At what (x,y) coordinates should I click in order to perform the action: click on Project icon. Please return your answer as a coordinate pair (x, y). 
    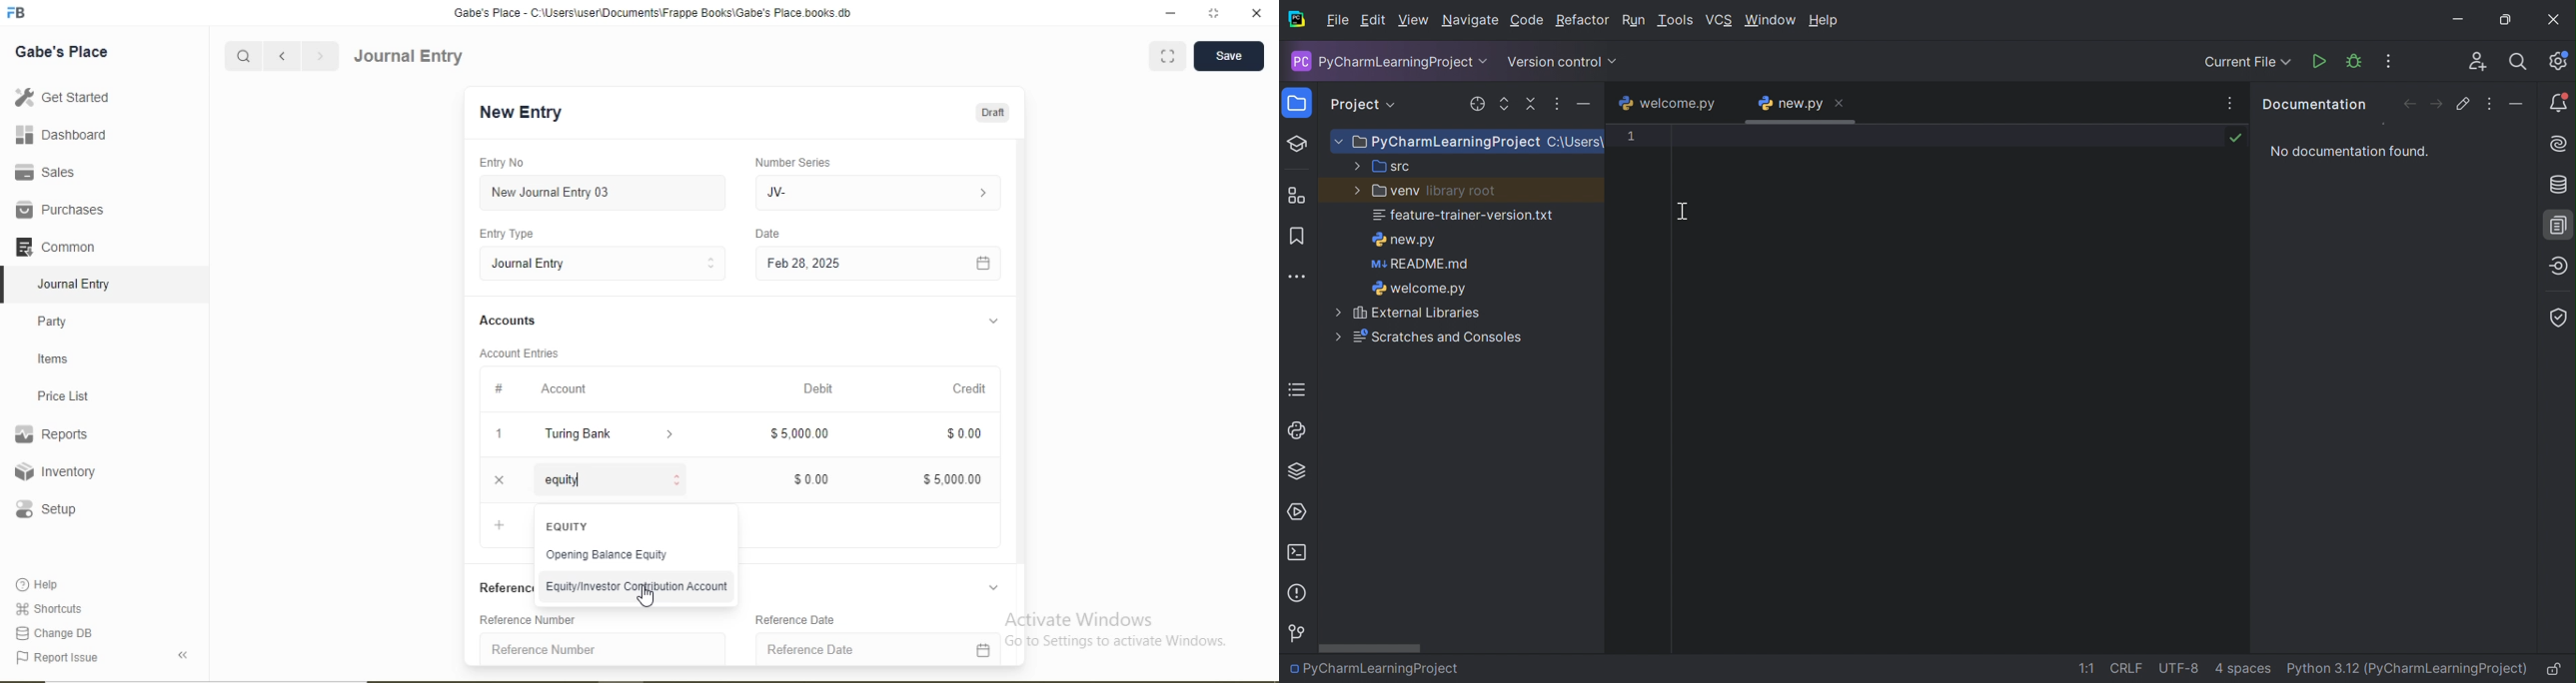
    Looking at the image, I should click on (1294, 104).